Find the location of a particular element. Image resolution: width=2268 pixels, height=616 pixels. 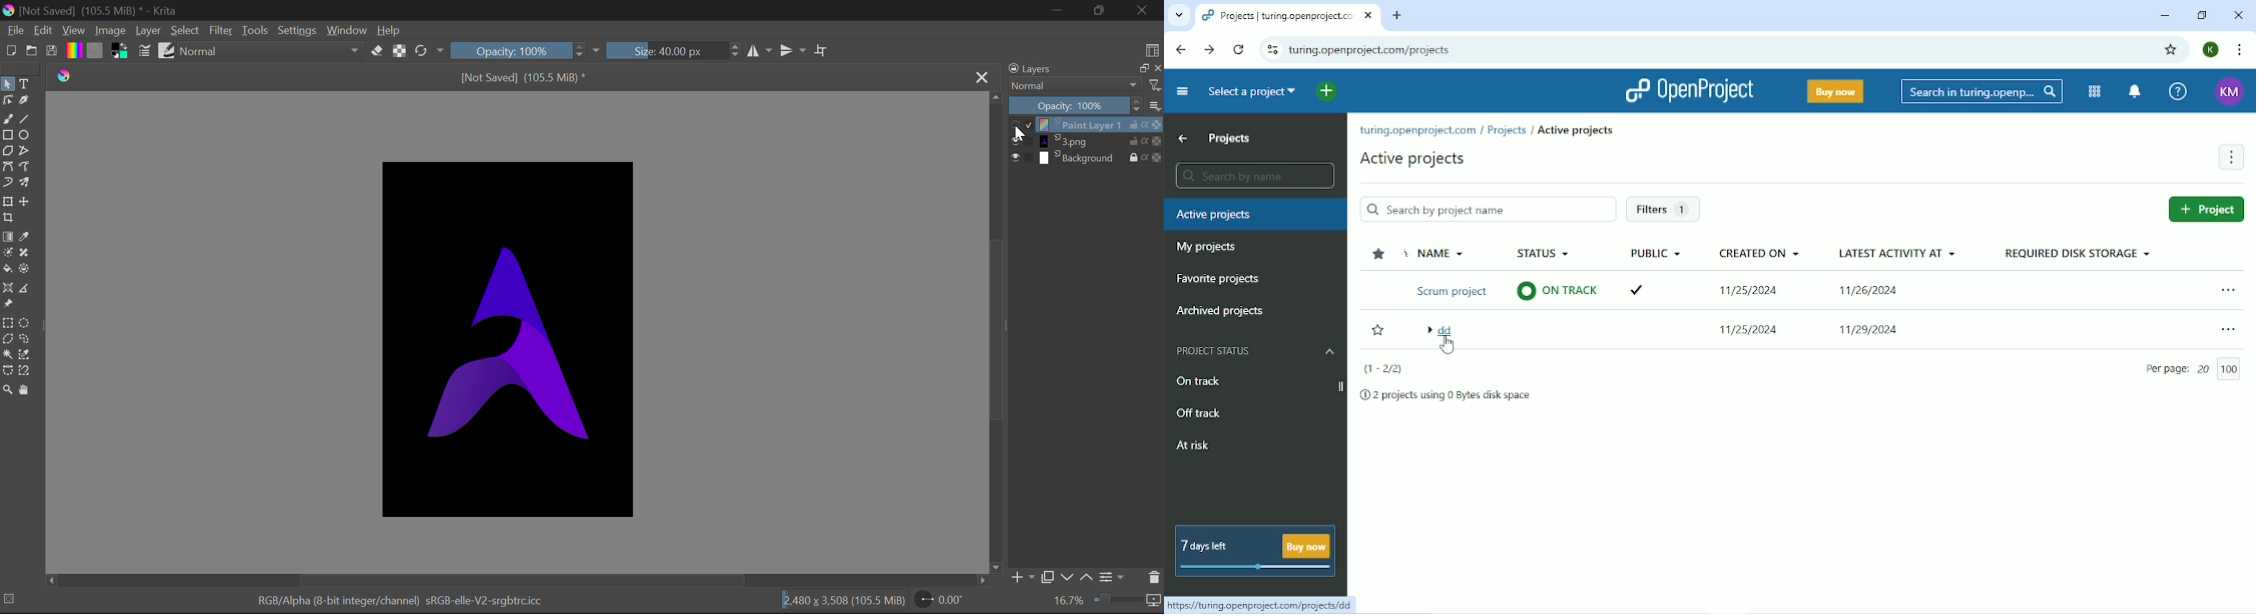

Brush Presets is located at coordinates (167, 52).